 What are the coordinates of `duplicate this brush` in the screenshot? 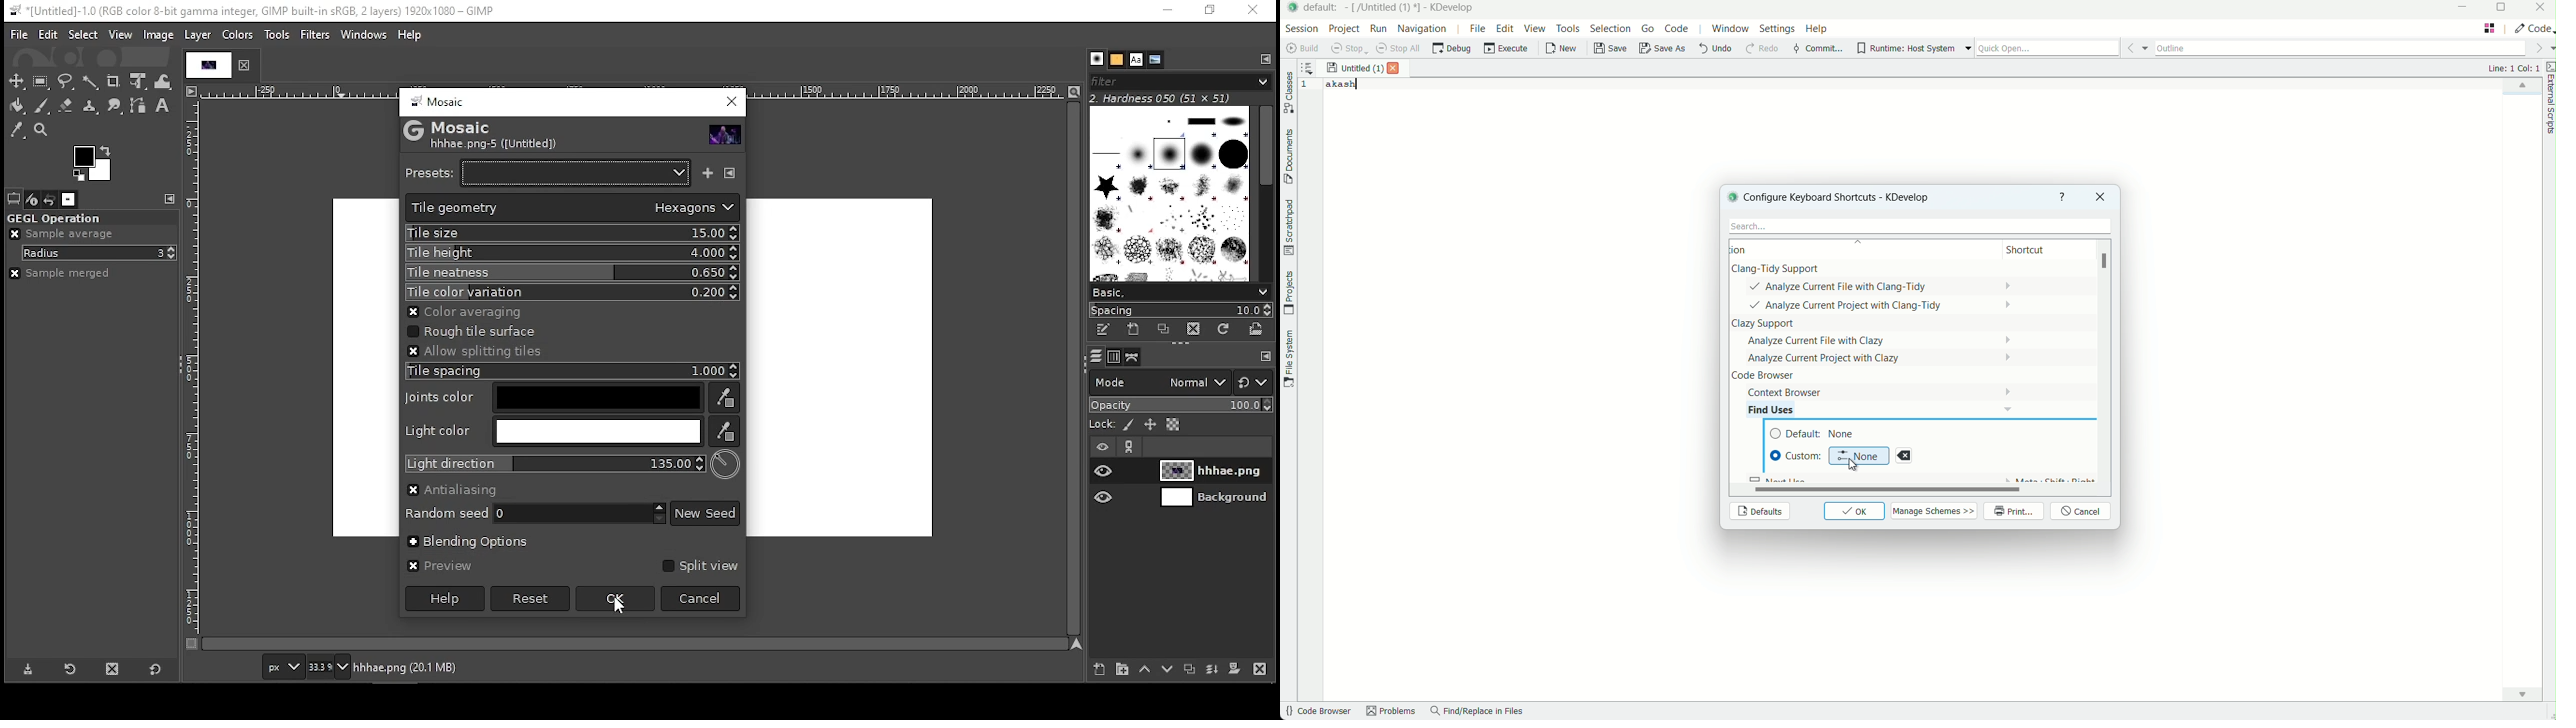 It's located at (1161, 330).